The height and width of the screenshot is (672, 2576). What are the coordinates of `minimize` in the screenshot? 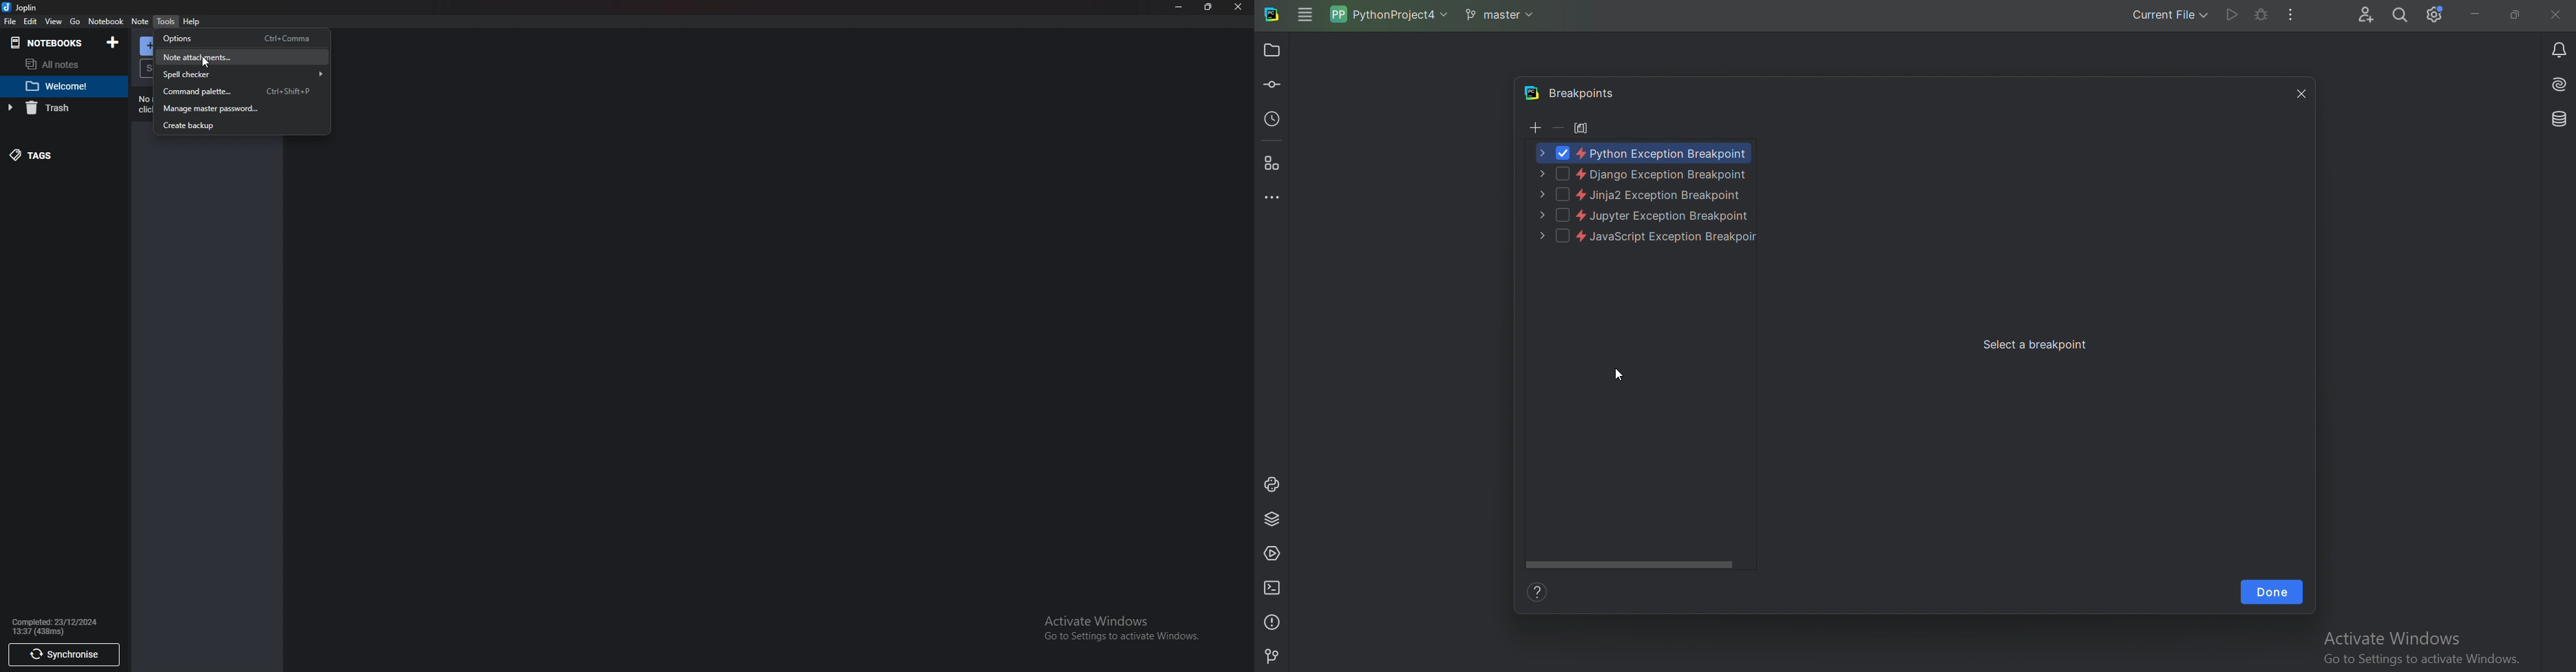 It's located at (1180, 7).